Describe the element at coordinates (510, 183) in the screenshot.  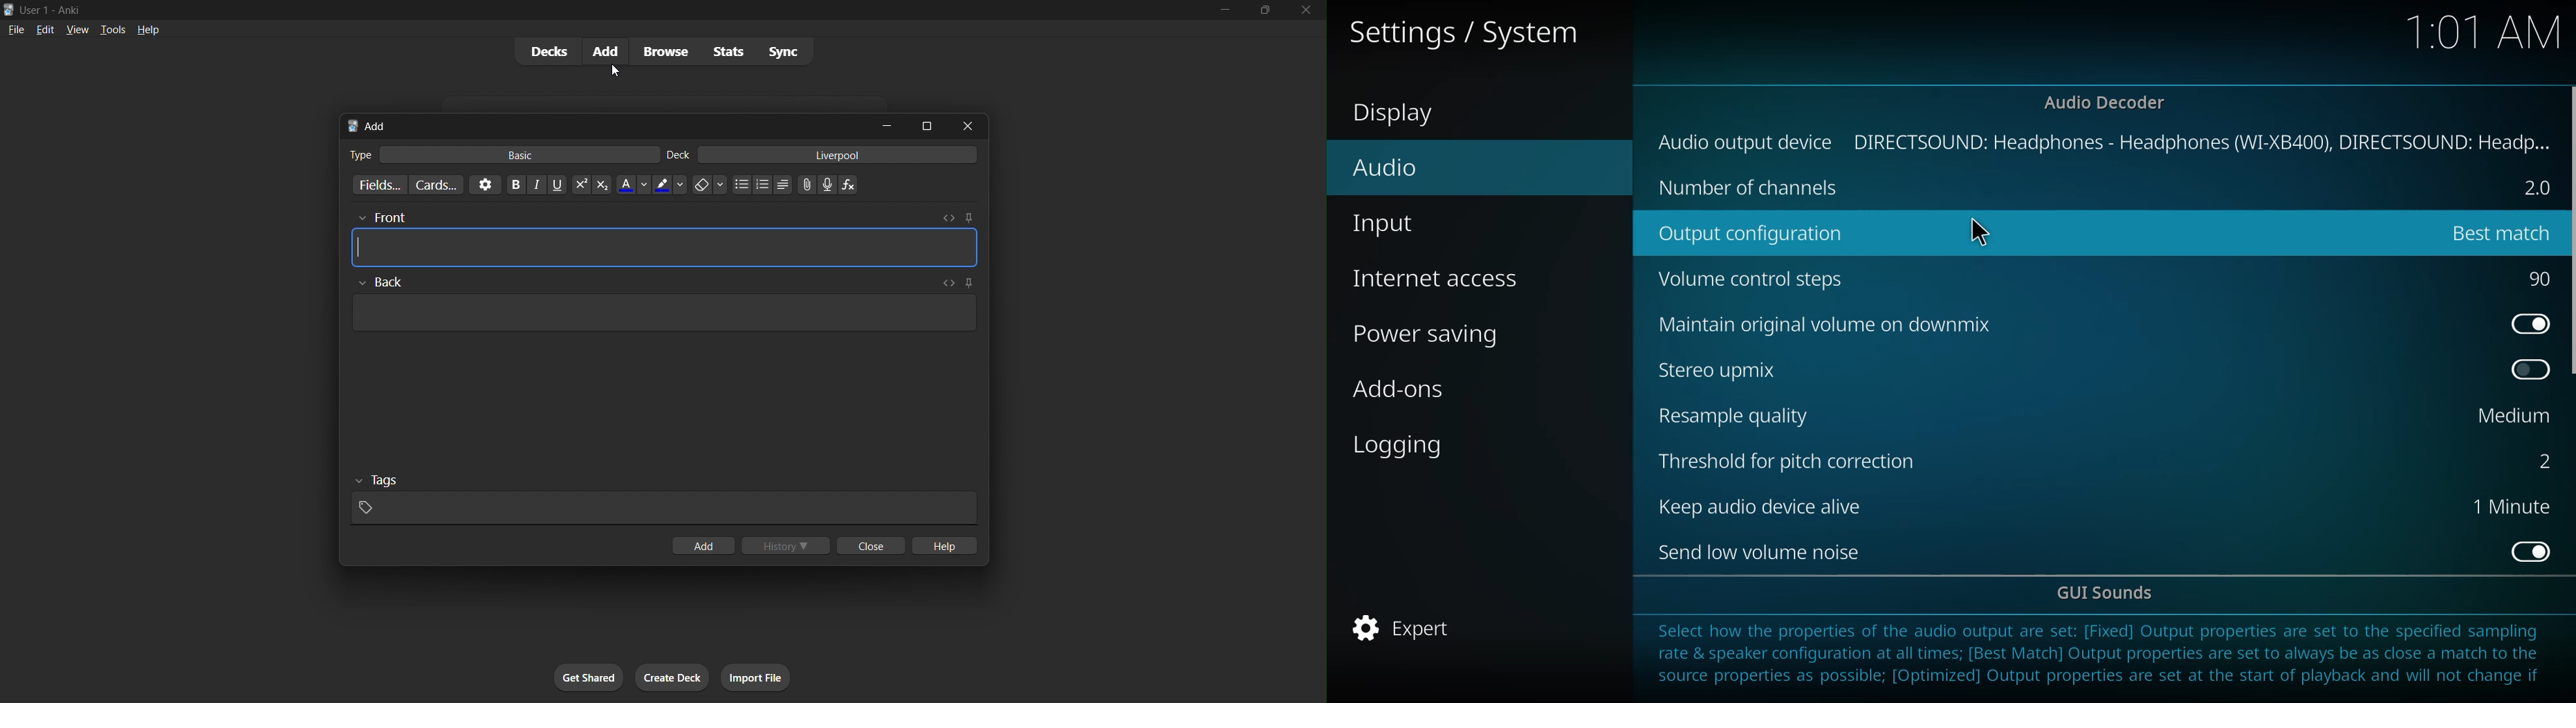
I see `bold` at that location.